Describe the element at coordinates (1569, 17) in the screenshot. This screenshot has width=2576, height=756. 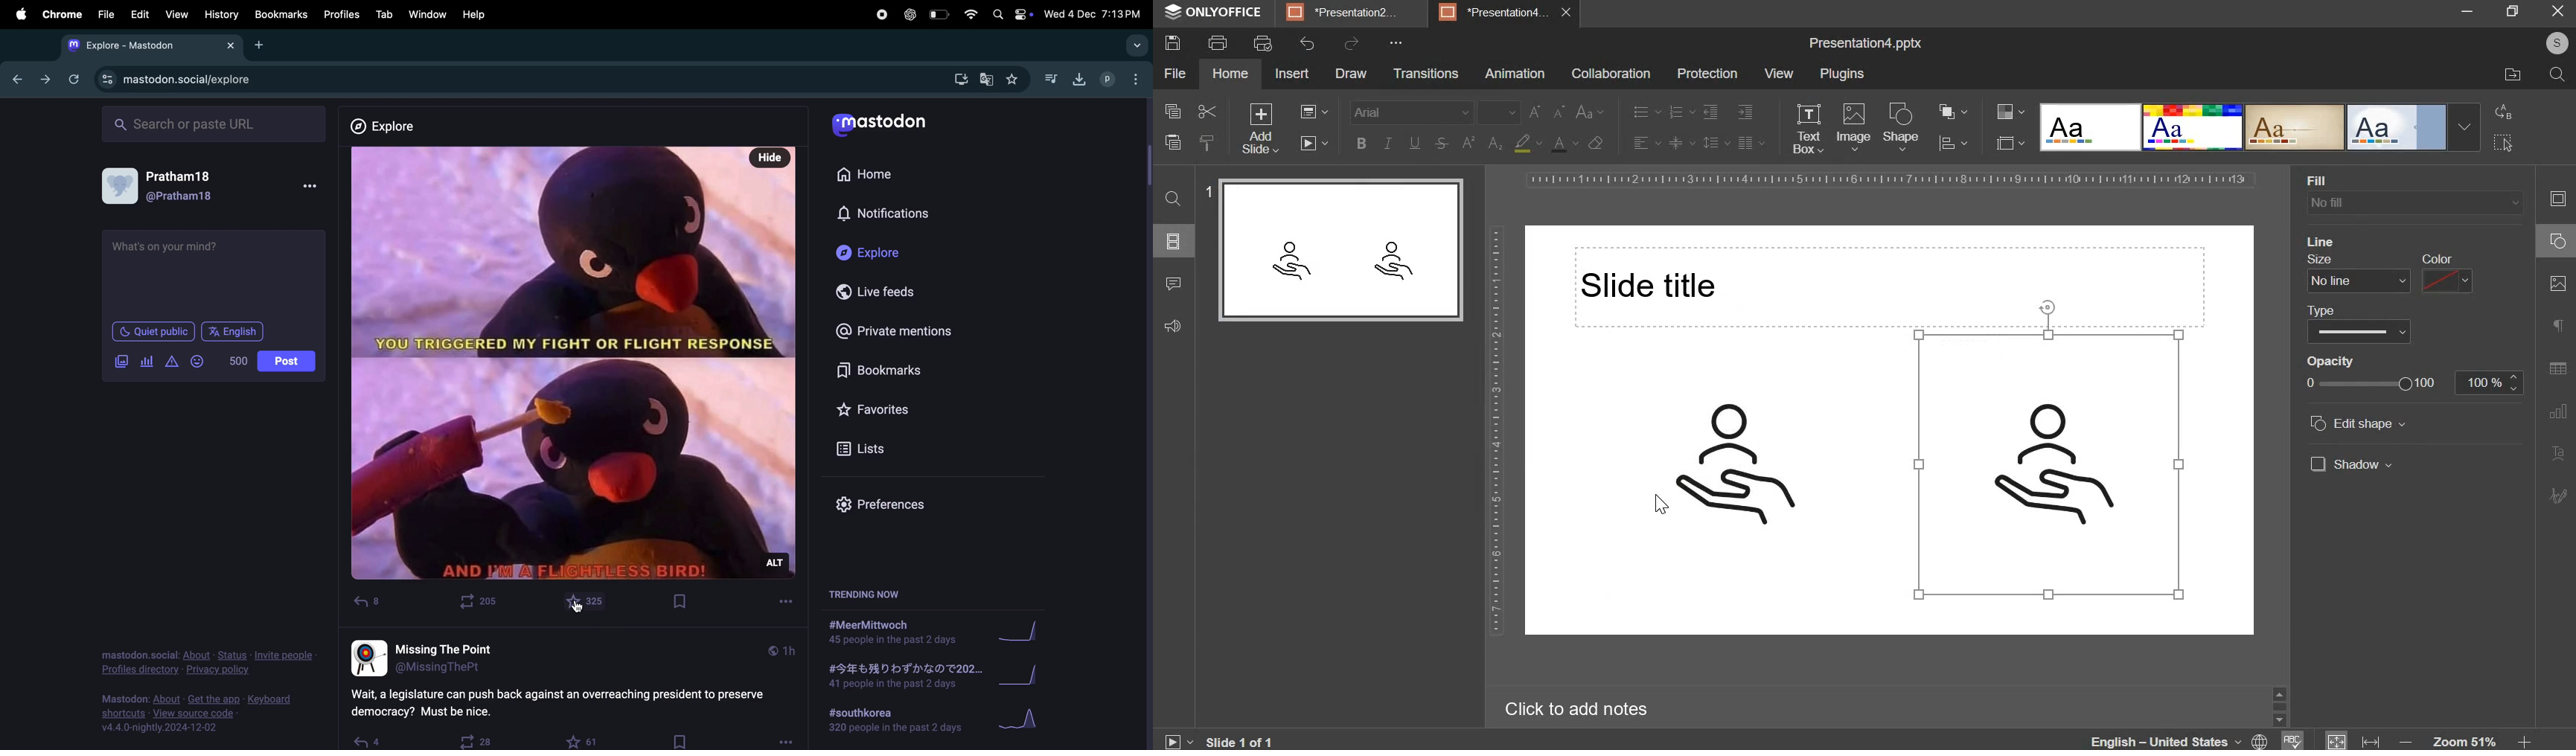
I see `close presentation4` at that location.